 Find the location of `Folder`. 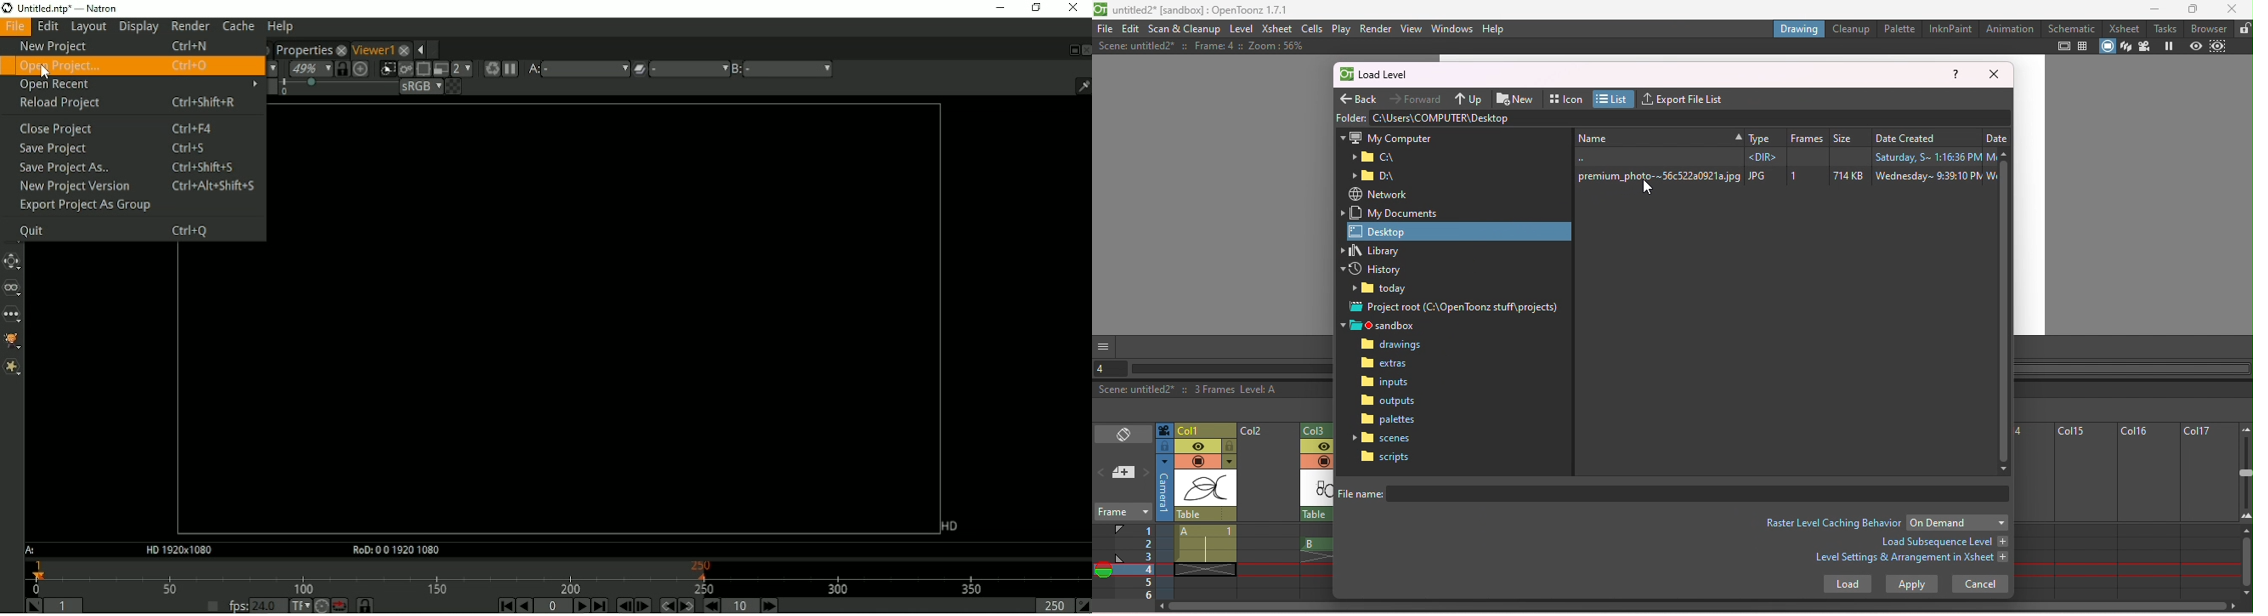

Folder is located at coordinates (1374, 157).